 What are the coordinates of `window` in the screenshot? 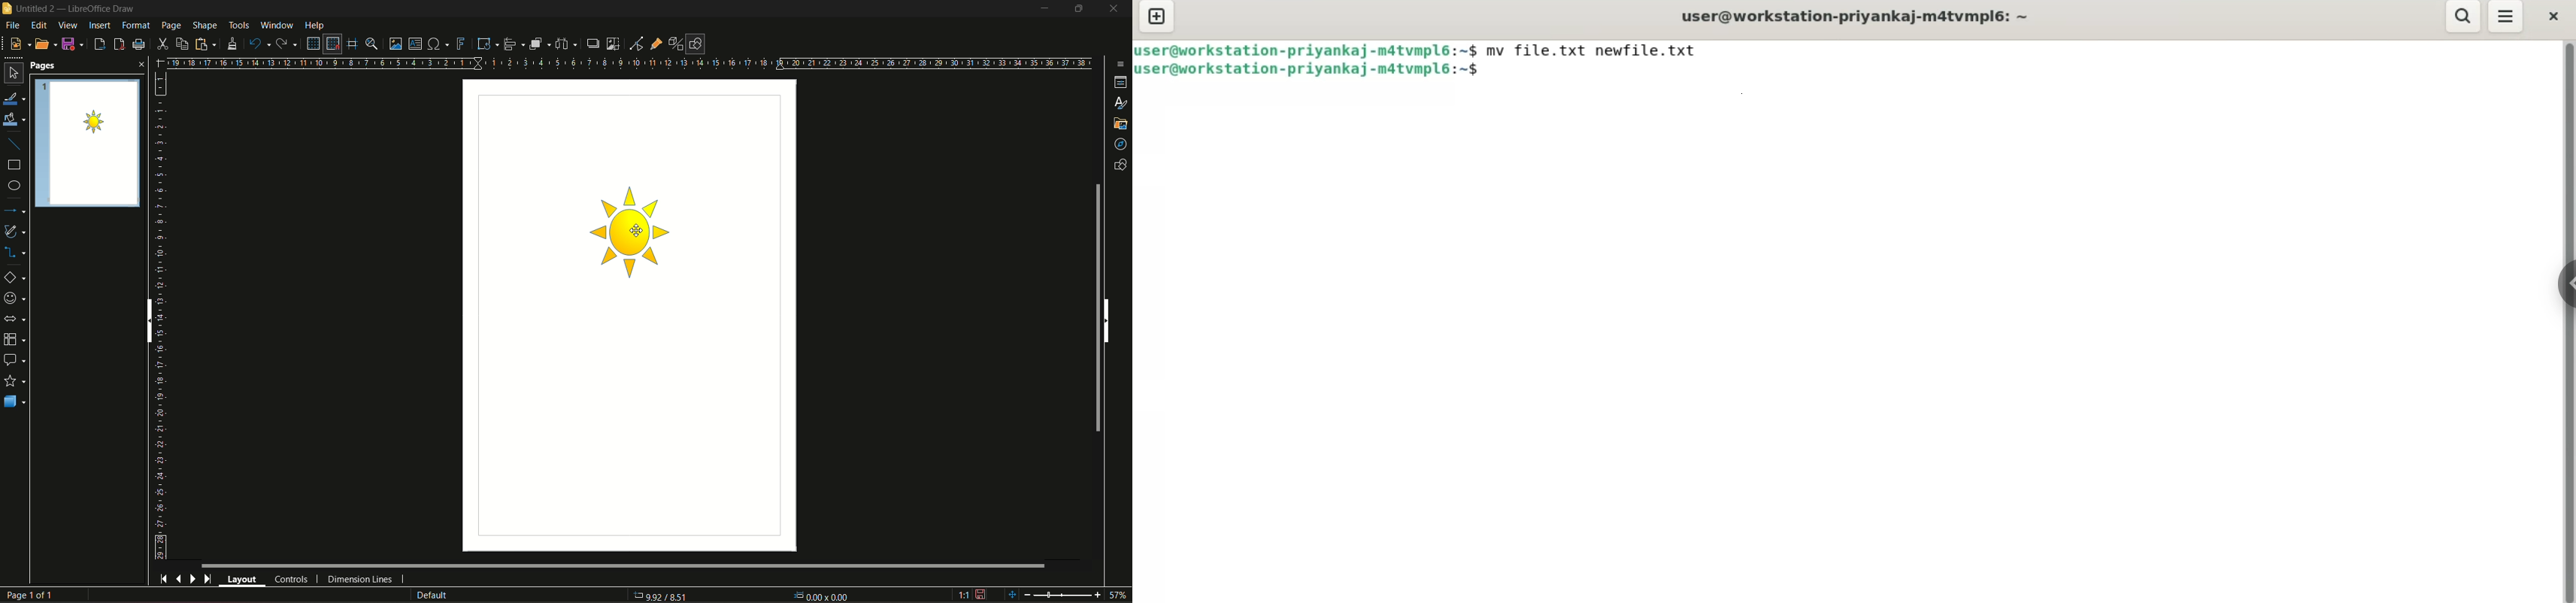 It's located at (277, 25).